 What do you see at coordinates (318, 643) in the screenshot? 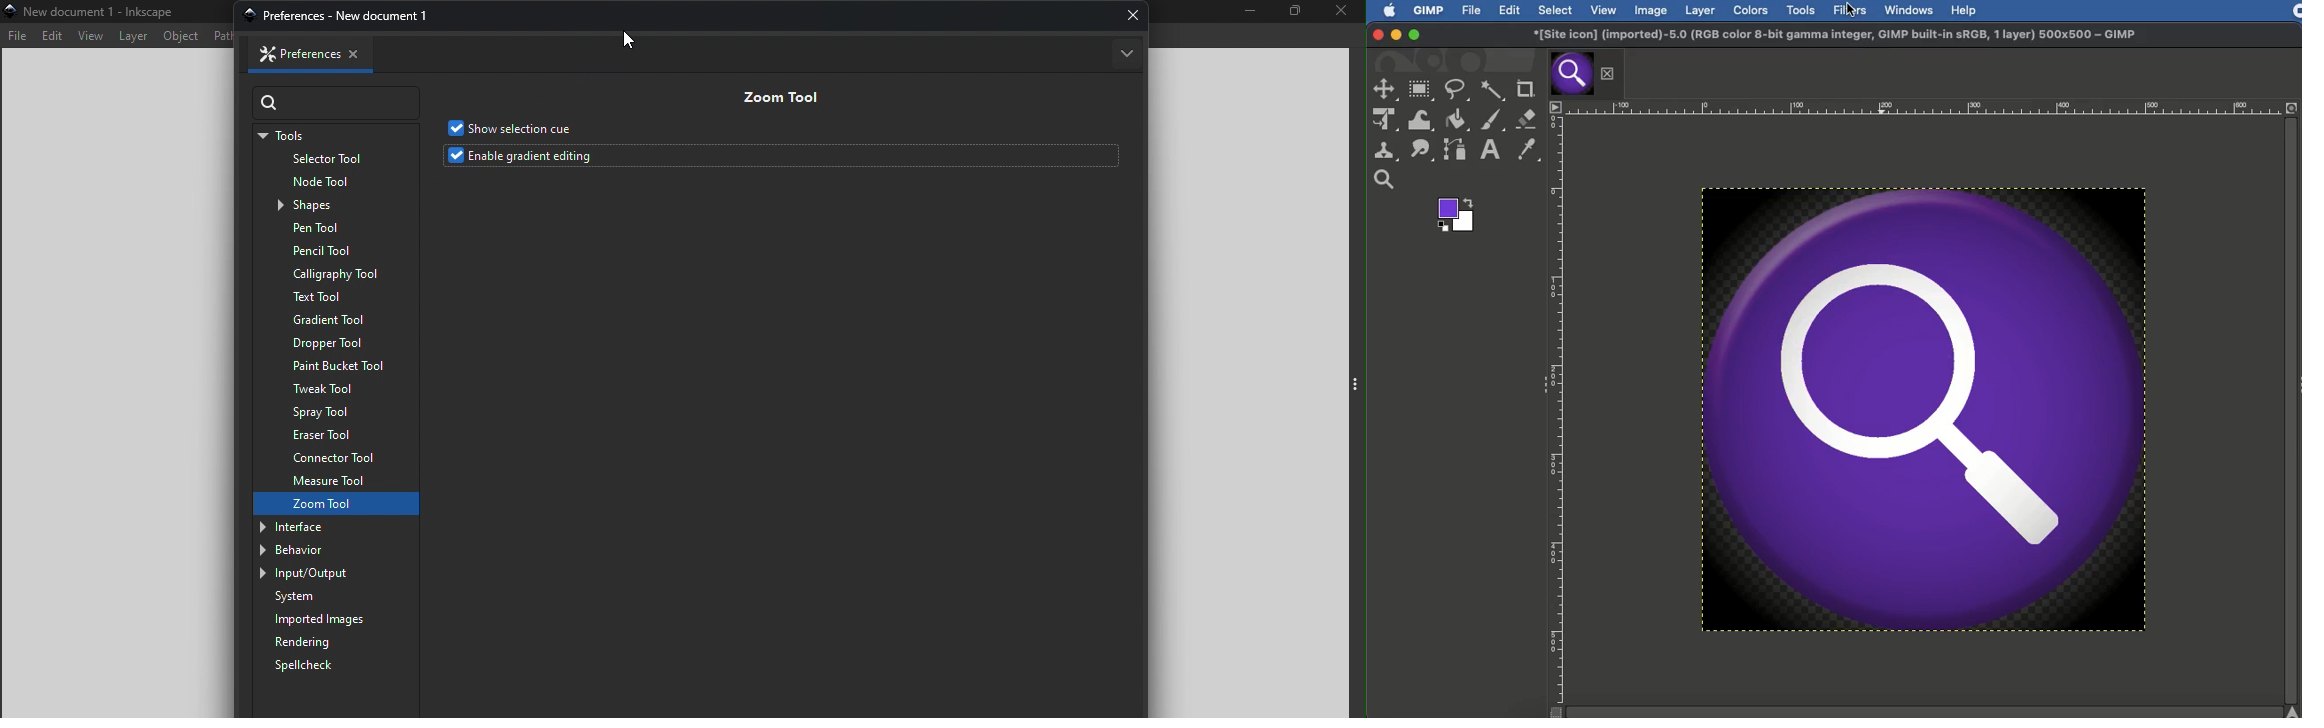
I see `Rendering` at bounding box center [318, 643].